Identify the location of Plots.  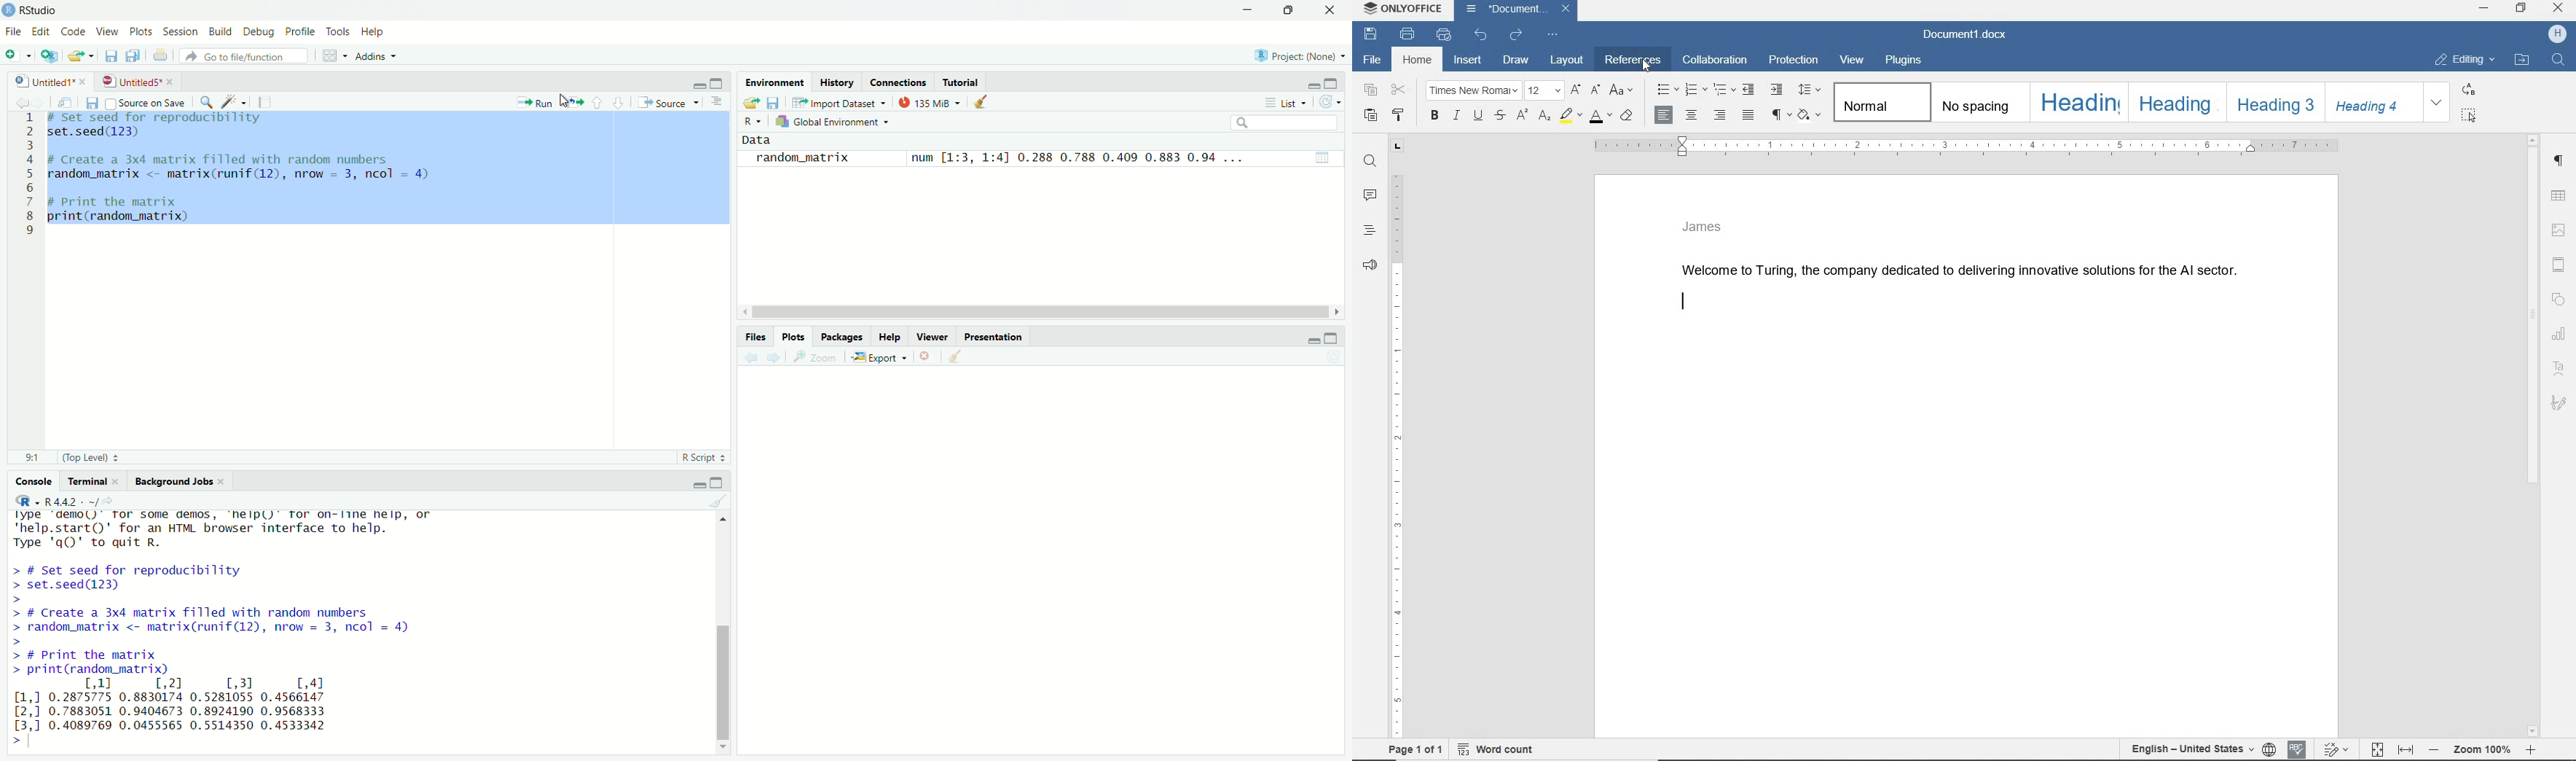
(796, 339).